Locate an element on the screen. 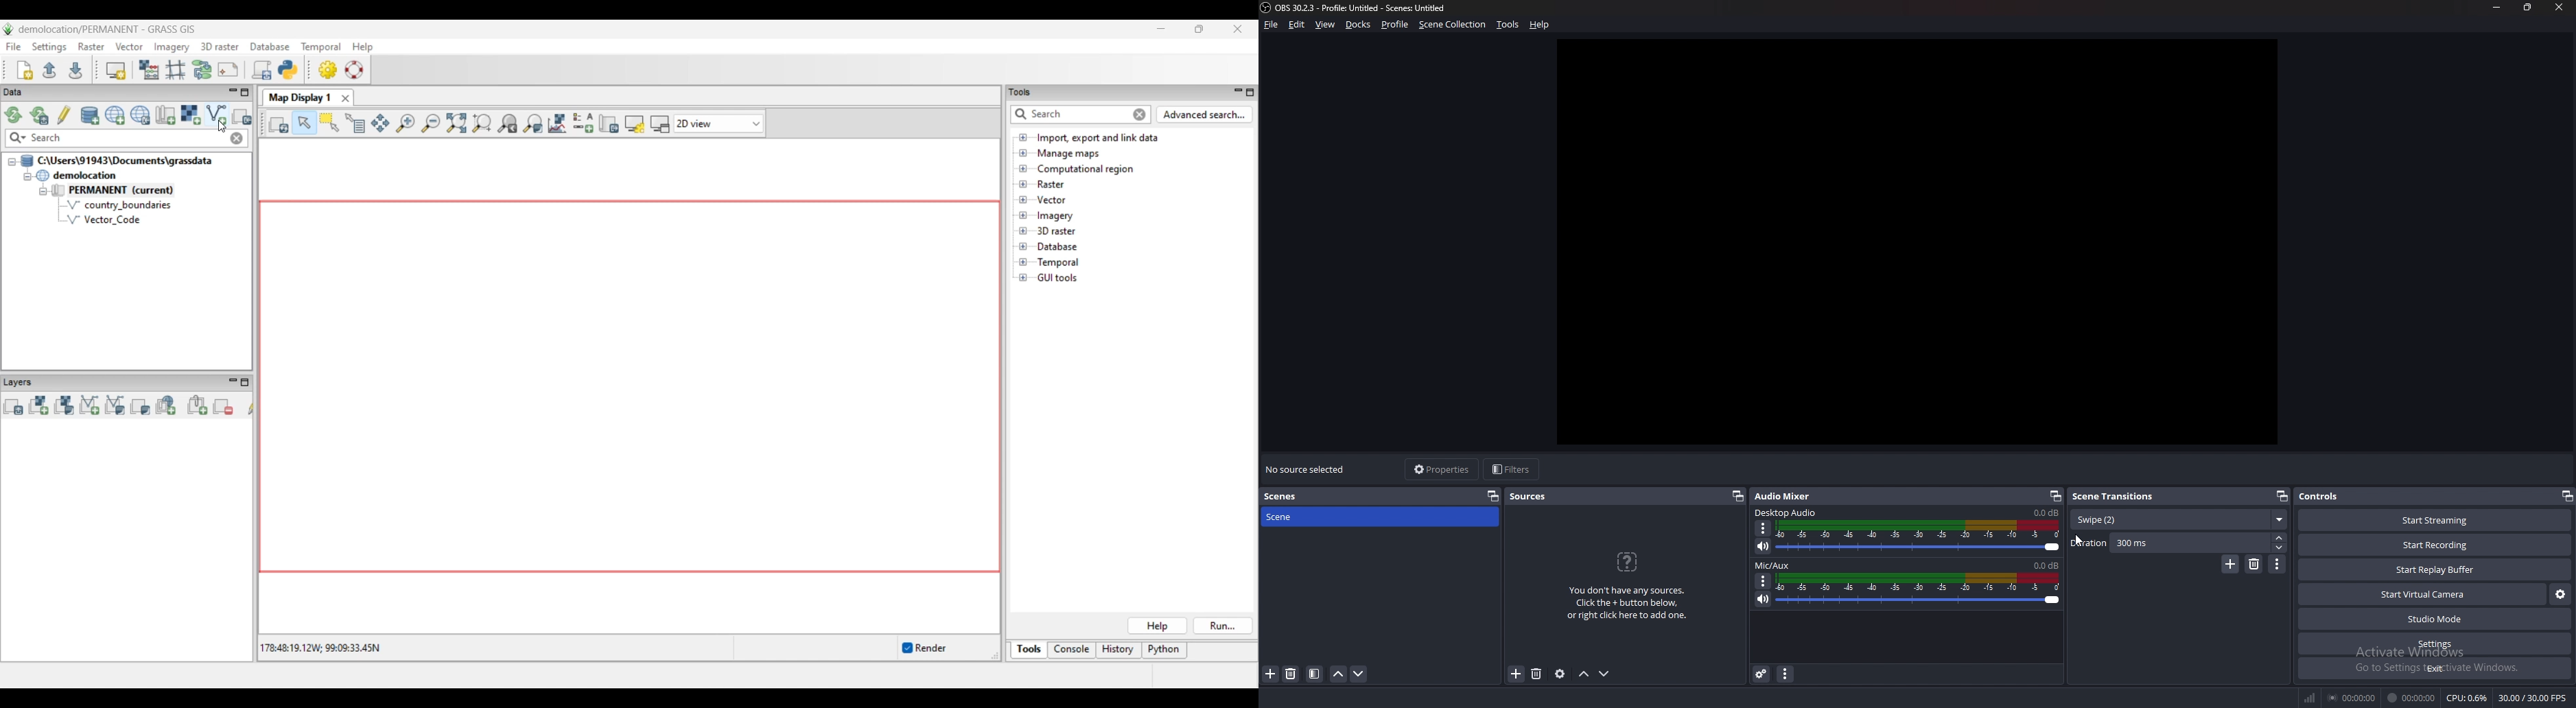  desktop audio is located at coordinates (1786, 512).